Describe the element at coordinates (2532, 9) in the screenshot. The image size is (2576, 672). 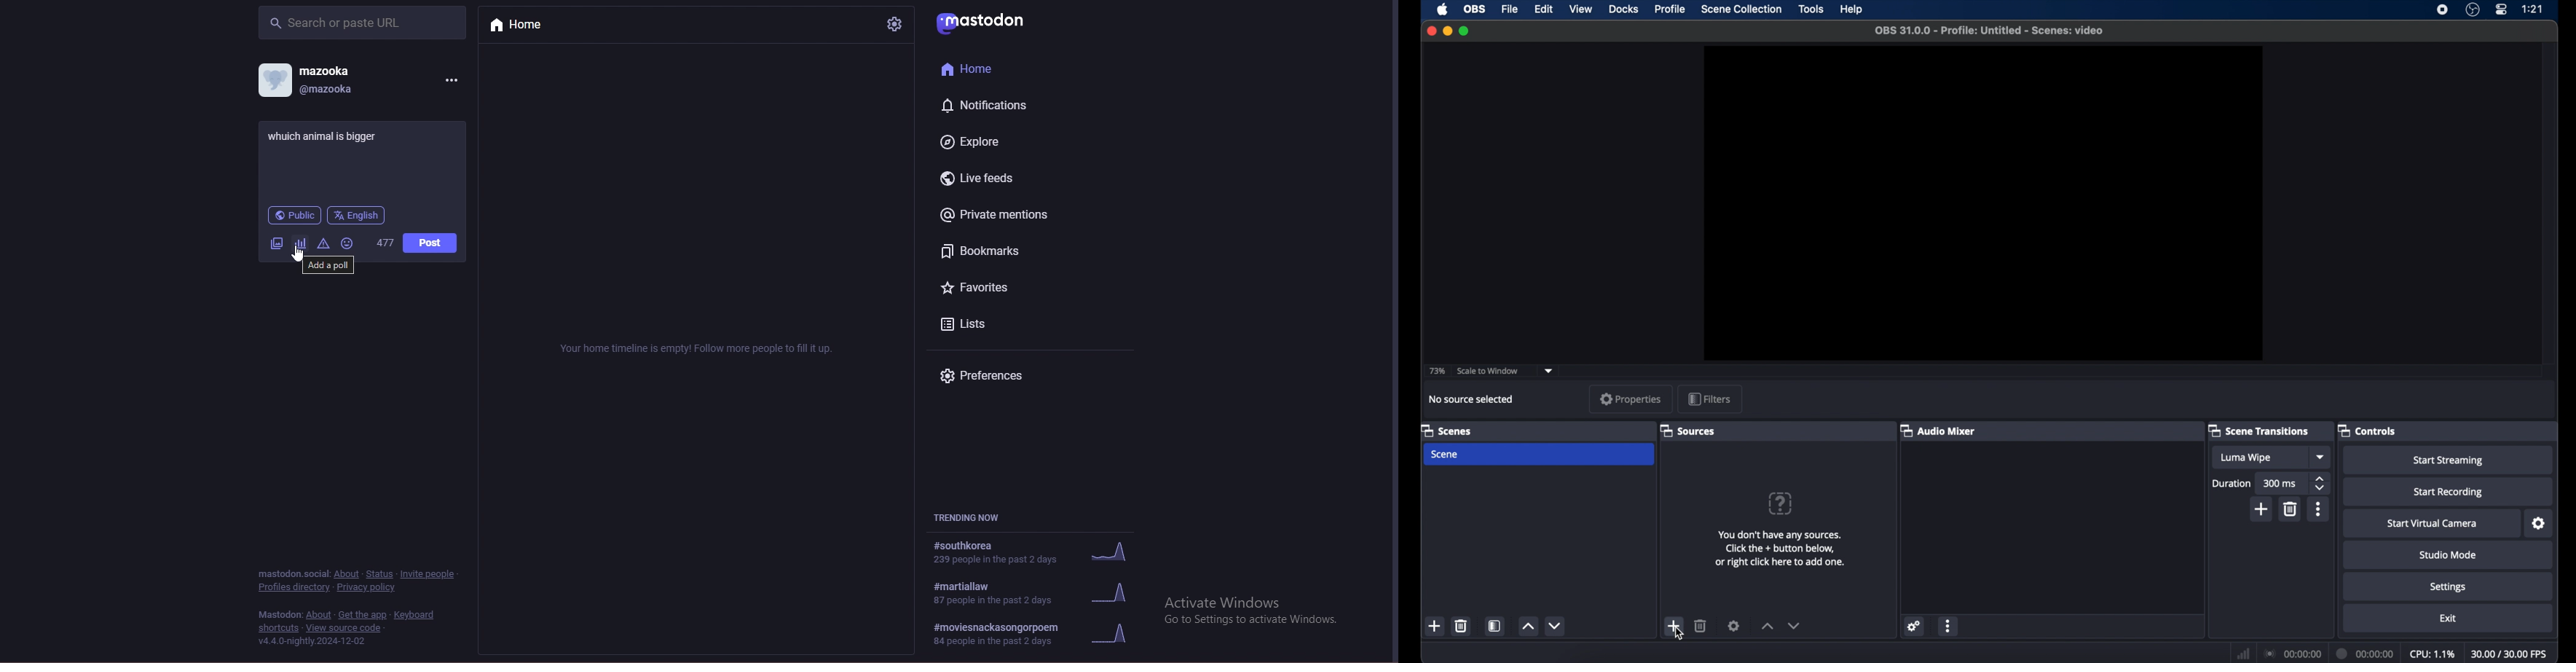
I see `time` at that location.